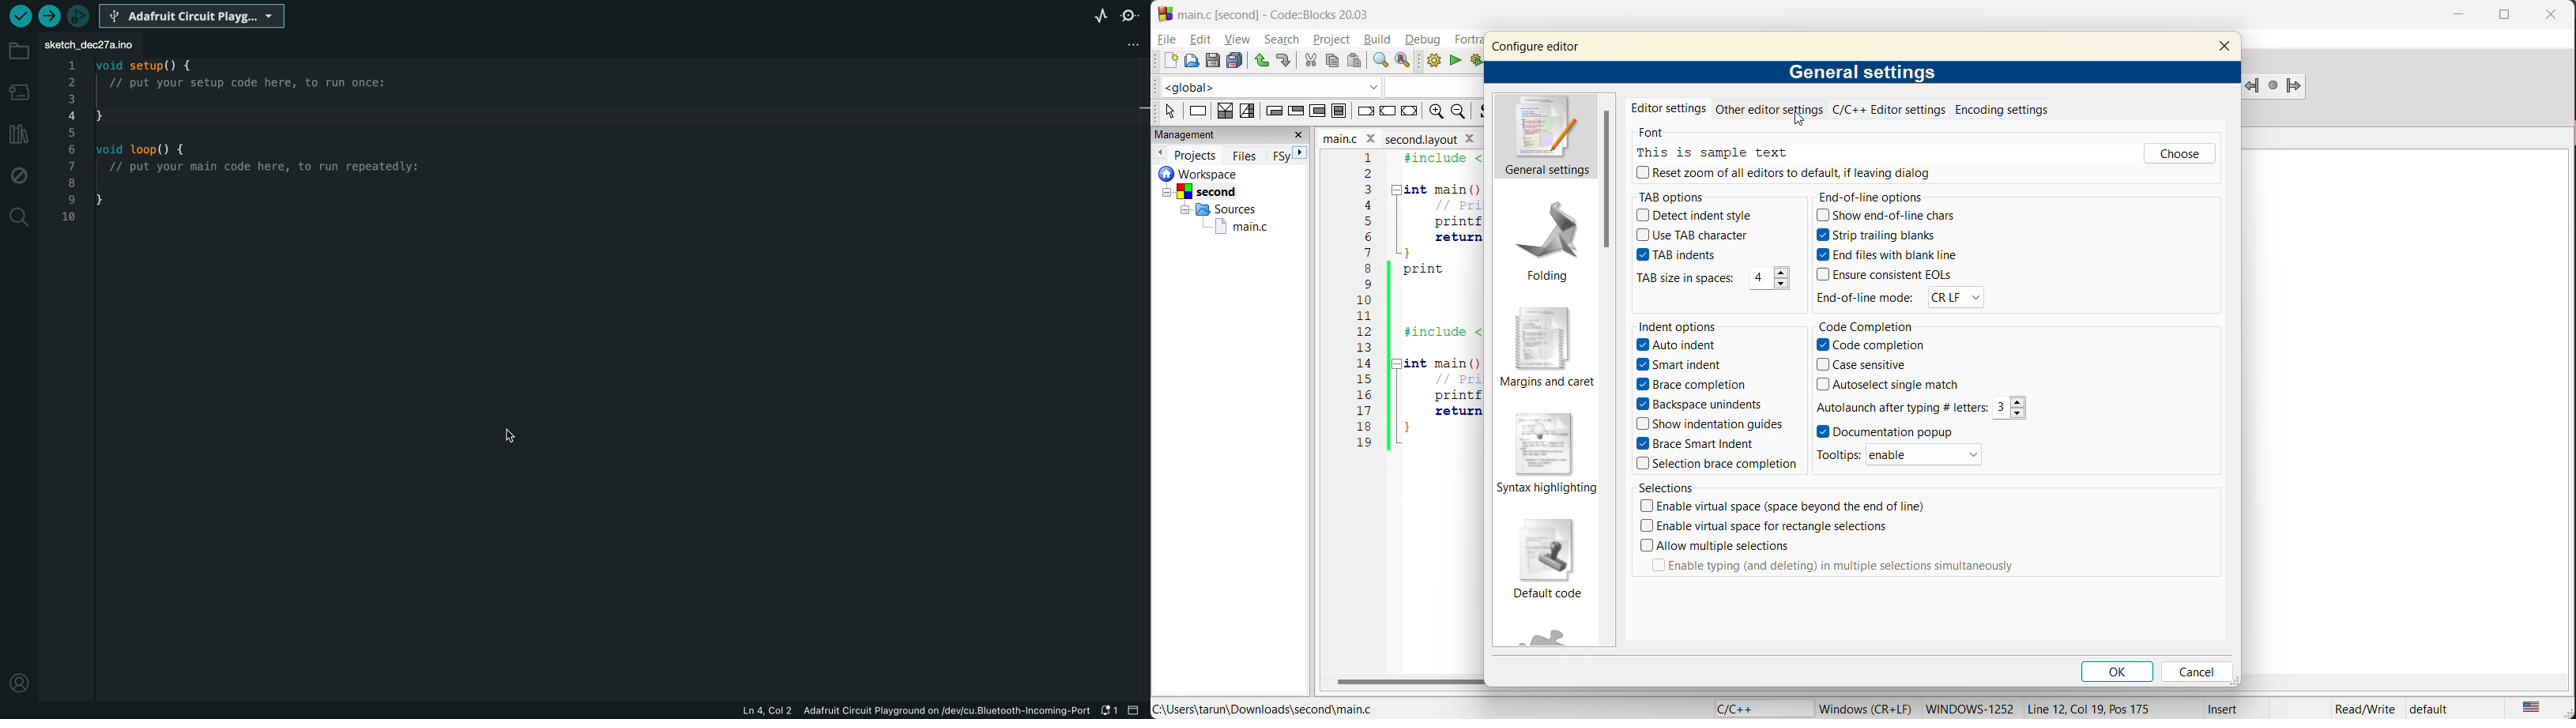  Describe the element at coordinates (2274, 86) in the screenshot. I see `last jump` at that location.